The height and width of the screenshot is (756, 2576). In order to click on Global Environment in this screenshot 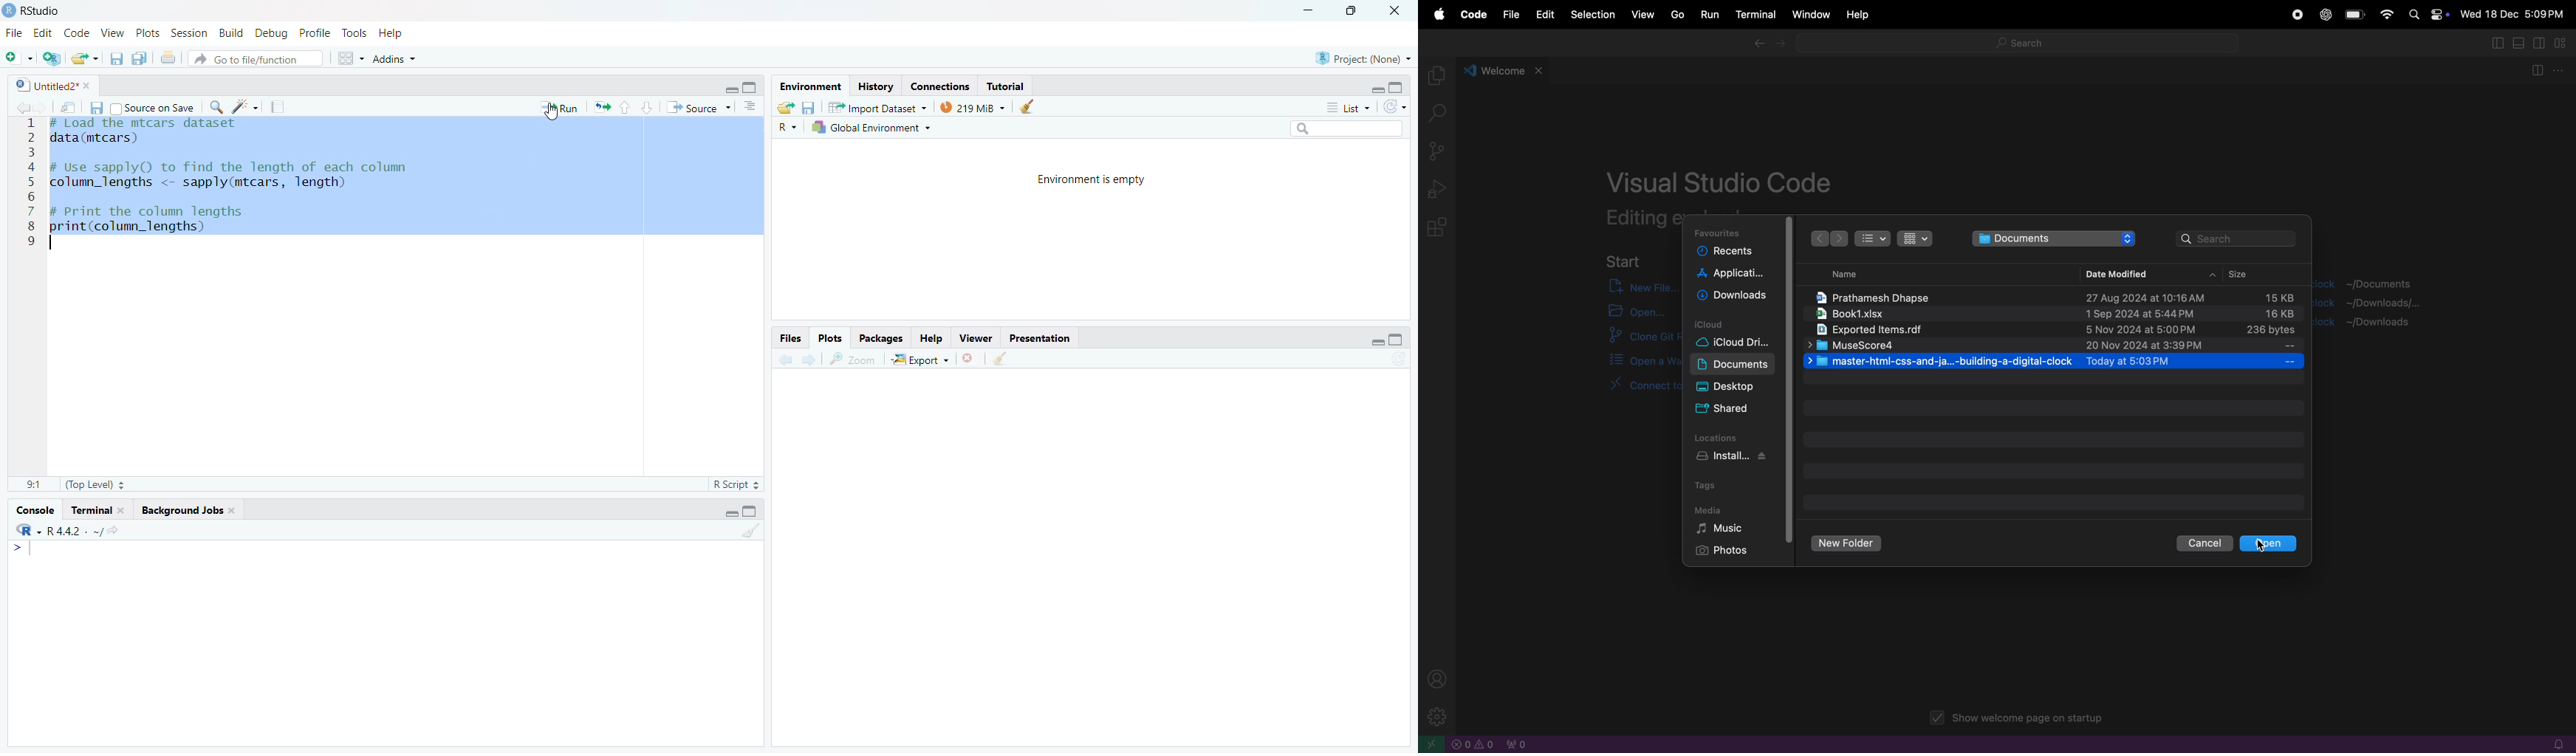, I will do `click(871, 127)`.